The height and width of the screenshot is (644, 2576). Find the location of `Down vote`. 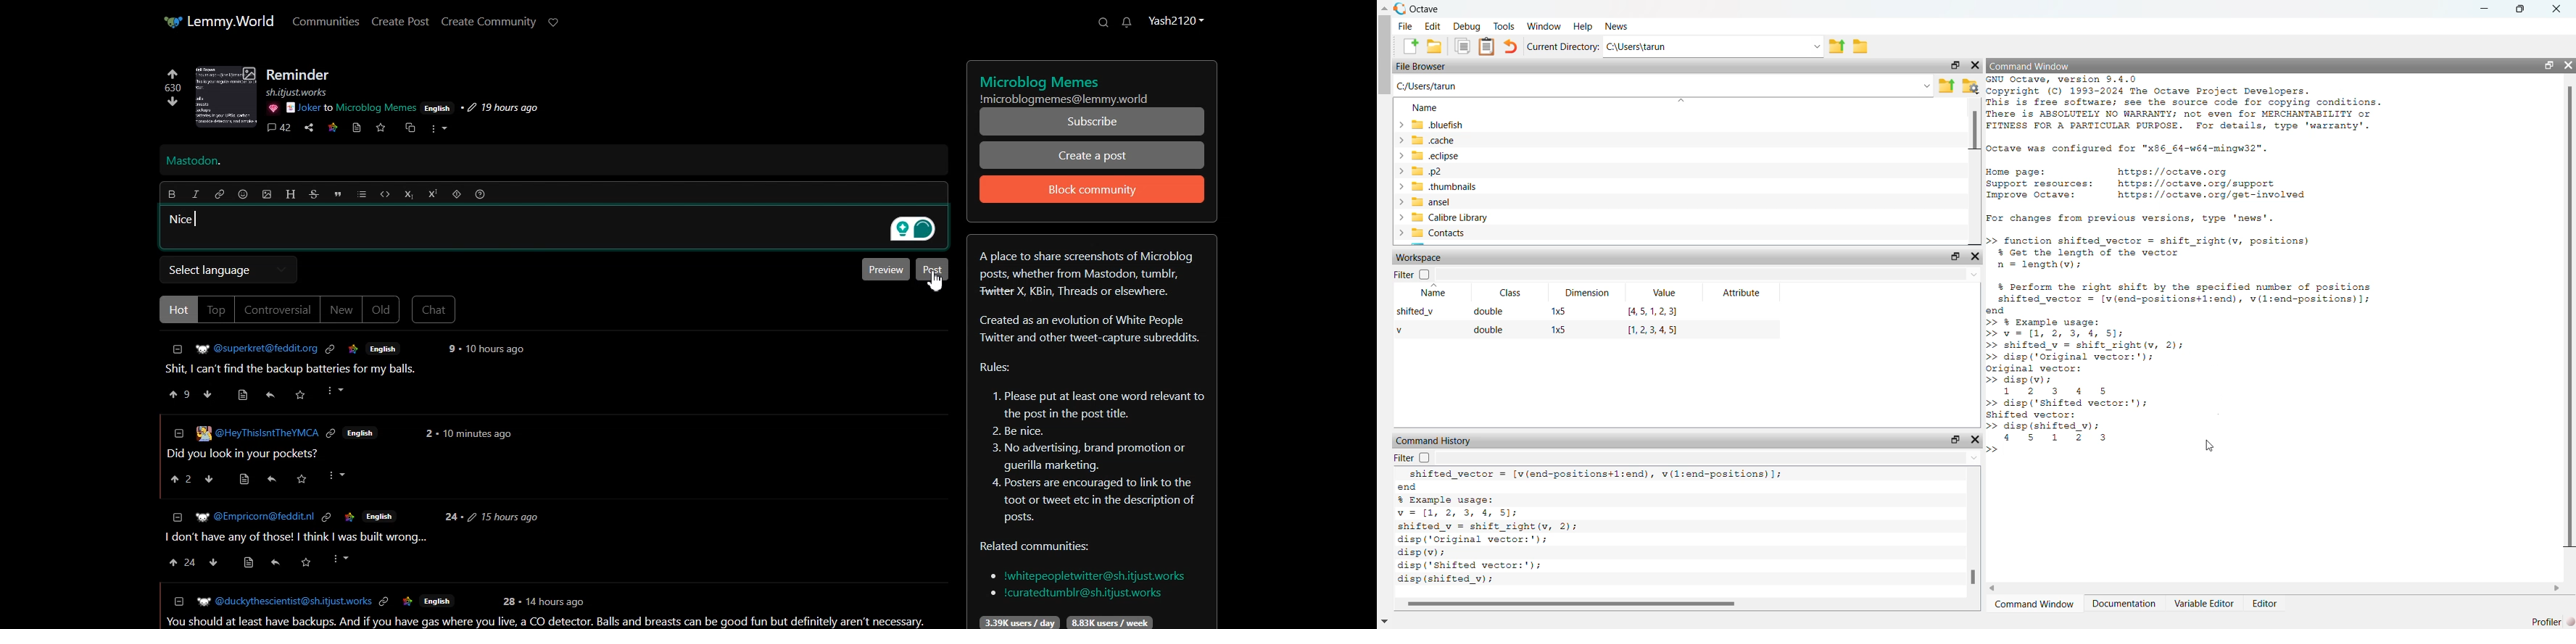

Down vote is located at coordinates (169, 104).